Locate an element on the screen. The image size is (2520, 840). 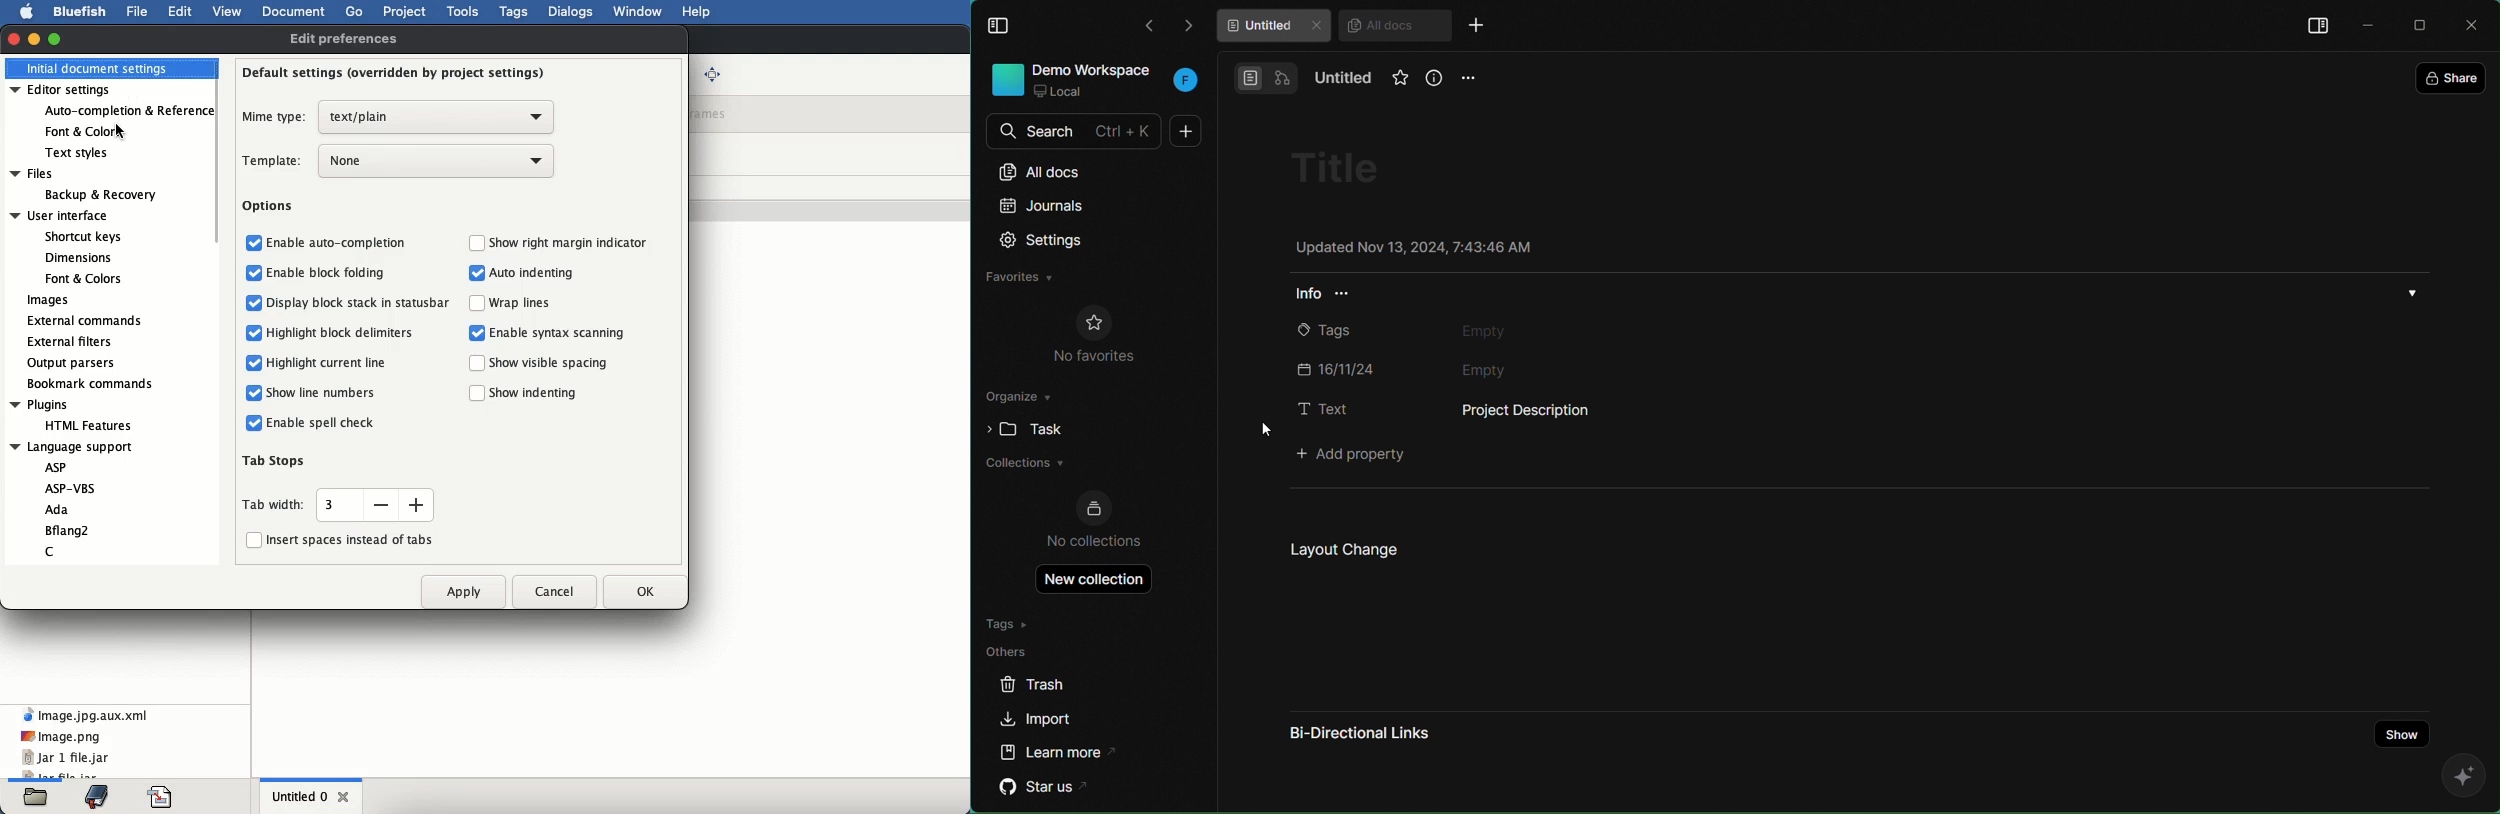
project is located at coordinates (407, 12).